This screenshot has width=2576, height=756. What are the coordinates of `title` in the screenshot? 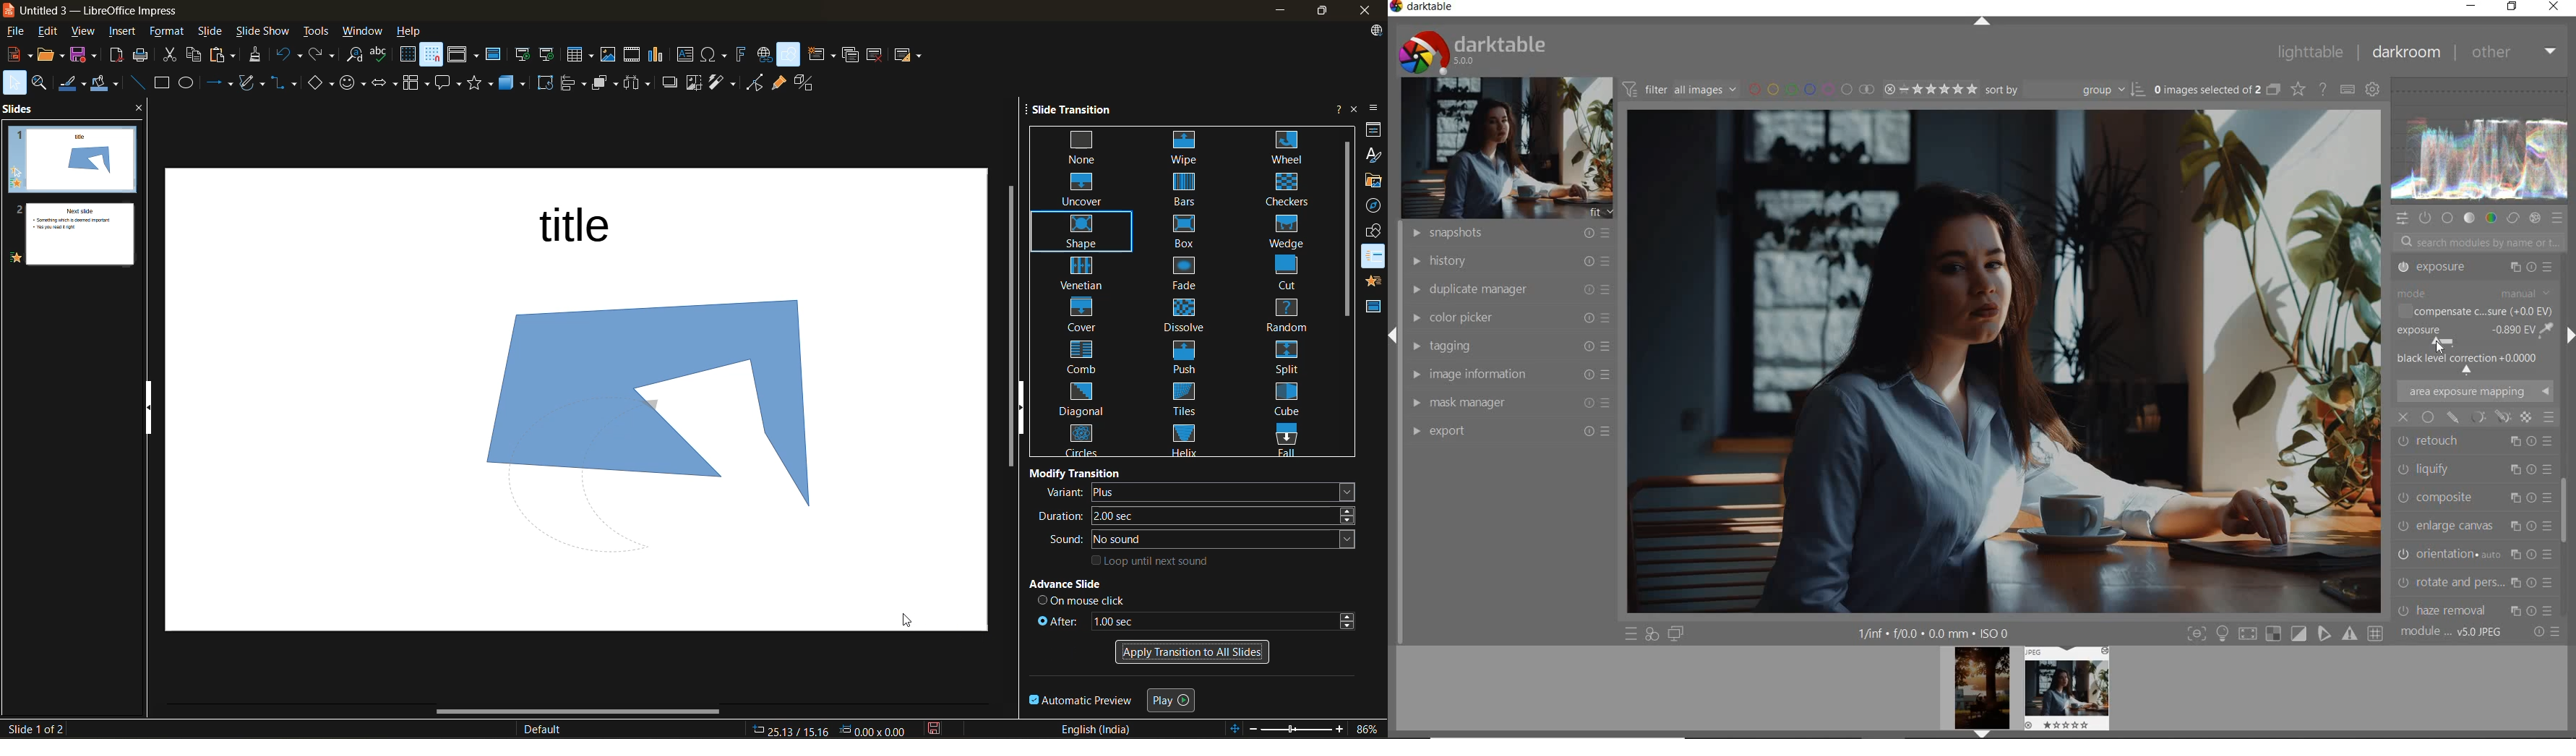 It's located at (585, 230).